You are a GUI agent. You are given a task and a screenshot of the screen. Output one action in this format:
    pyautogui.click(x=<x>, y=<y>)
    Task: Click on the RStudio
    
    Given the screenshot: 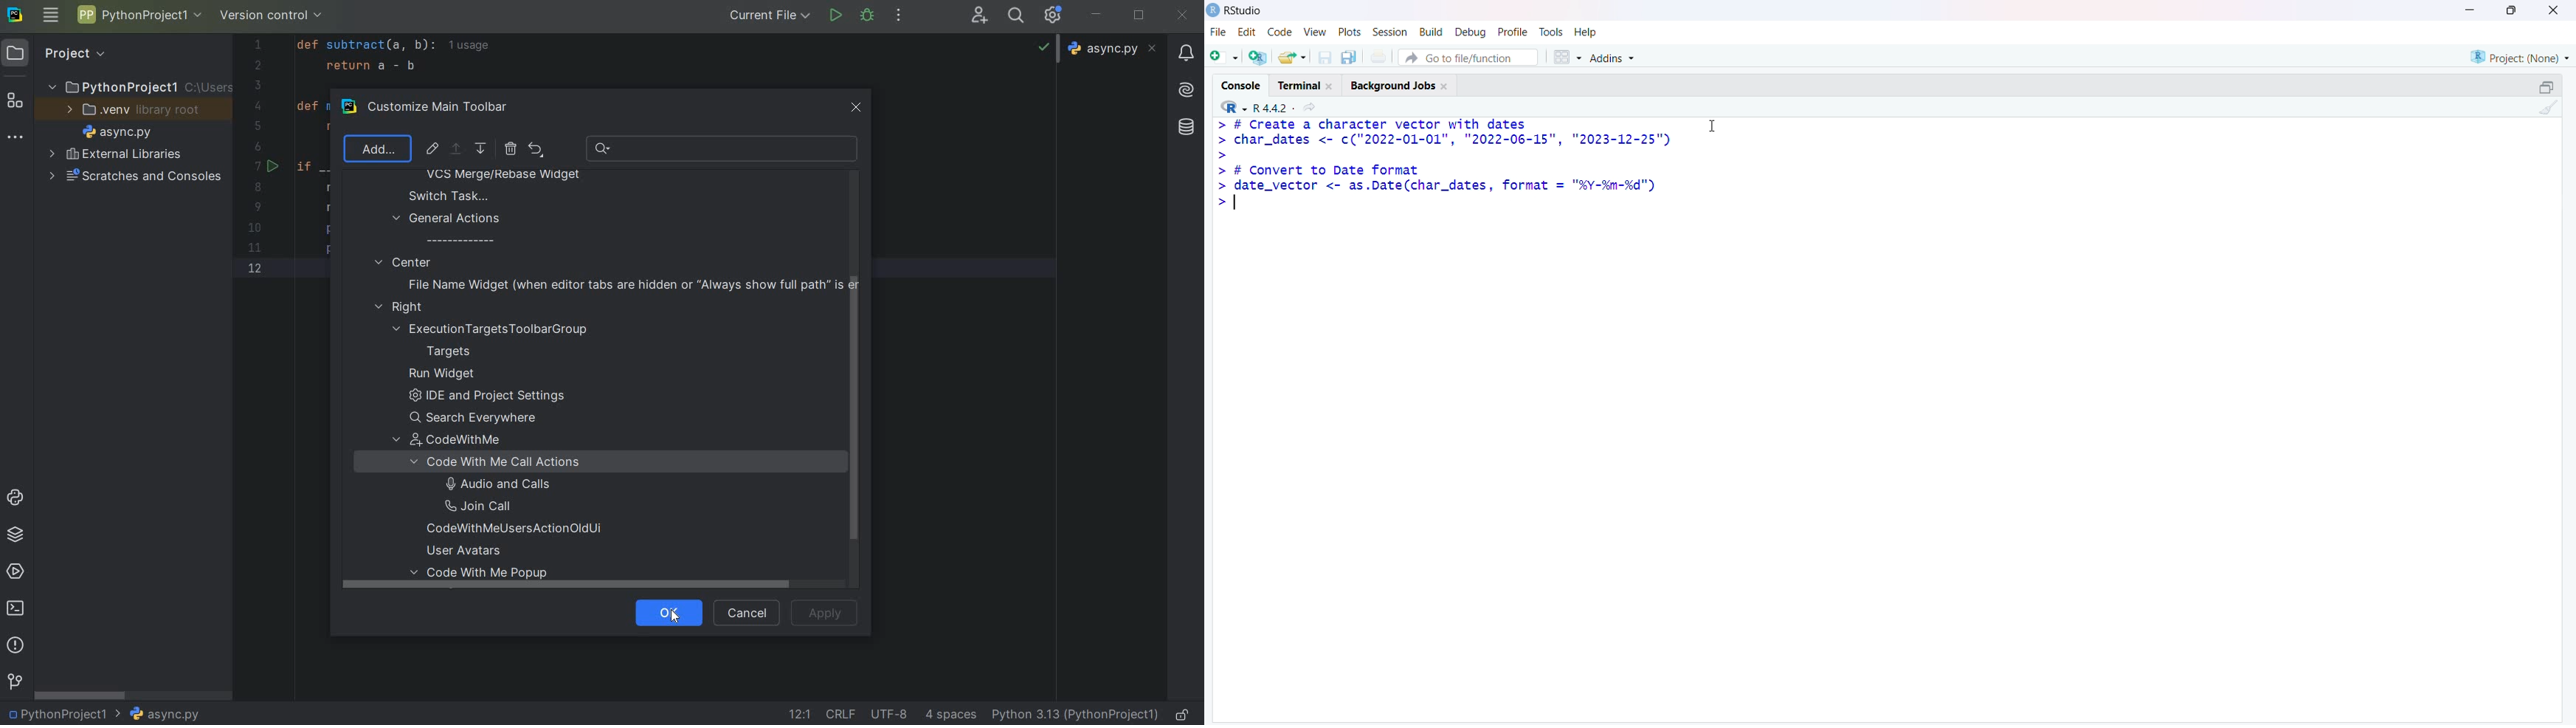 What is the action you would take?
    pyautogui.click(x=1235, y=14)
    